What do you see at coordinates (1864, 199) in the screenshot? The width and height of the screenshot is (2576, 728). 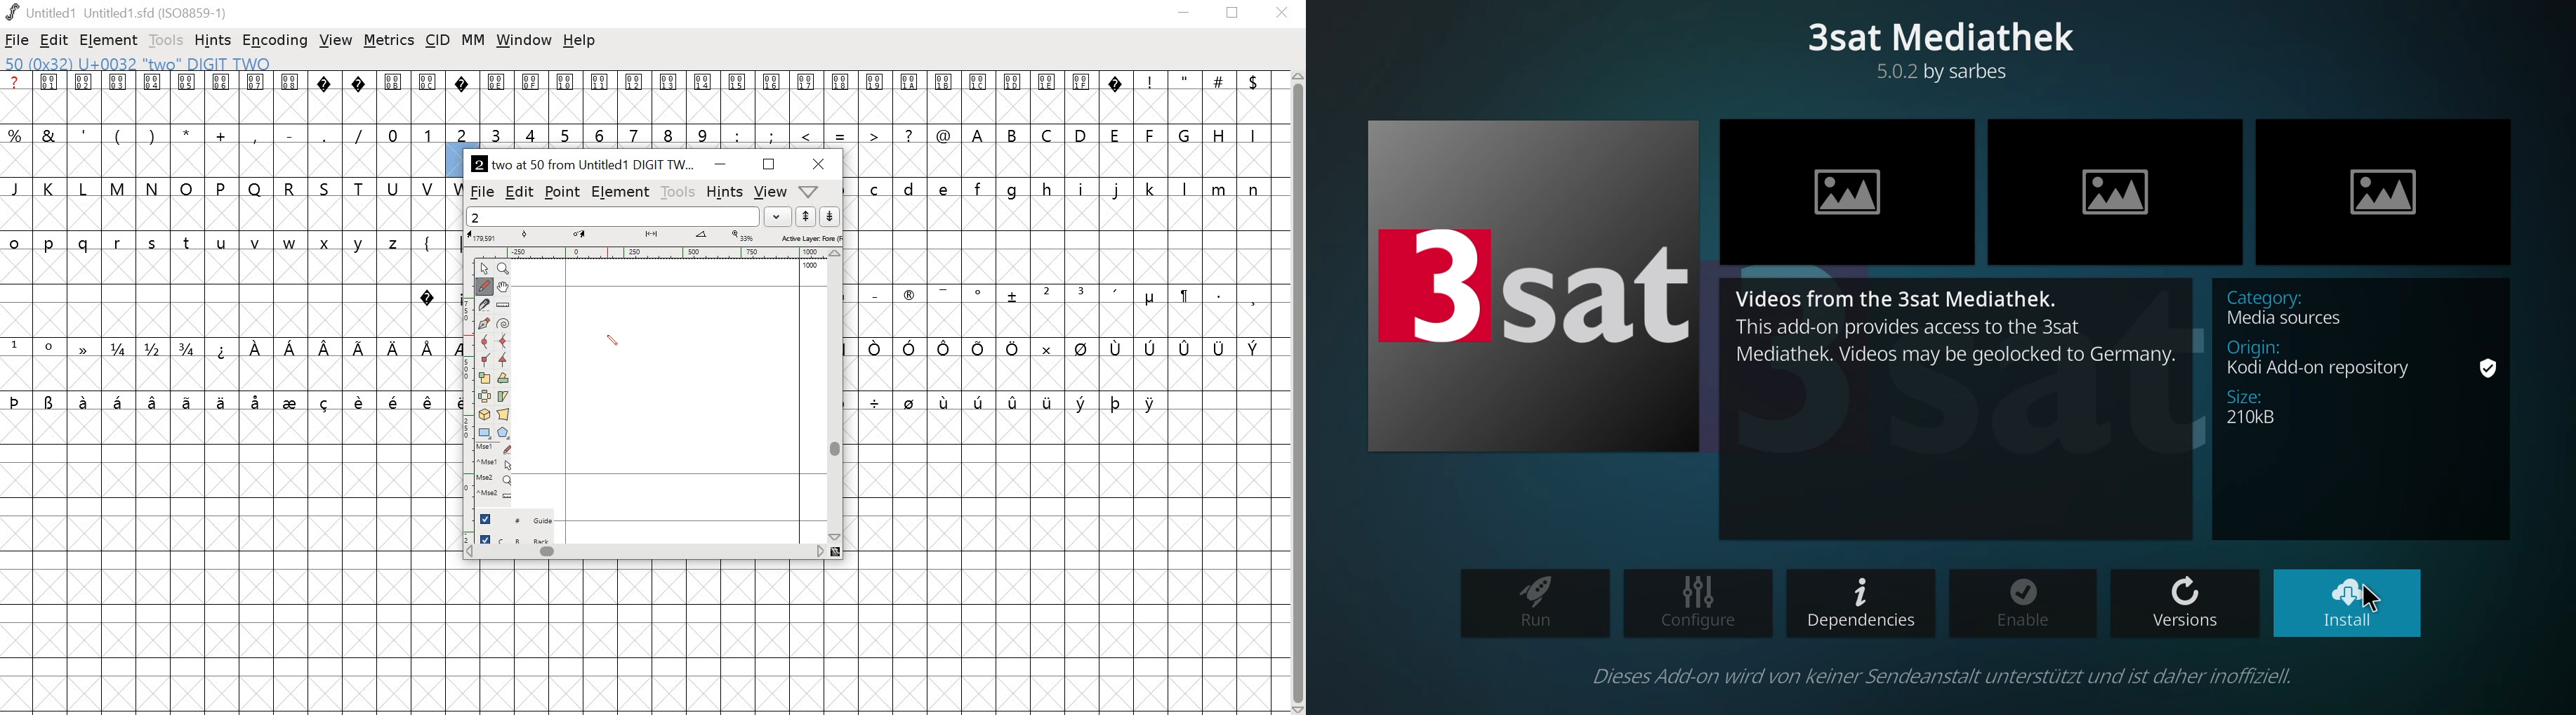 I see `image` at bounding box center [1864, 199].